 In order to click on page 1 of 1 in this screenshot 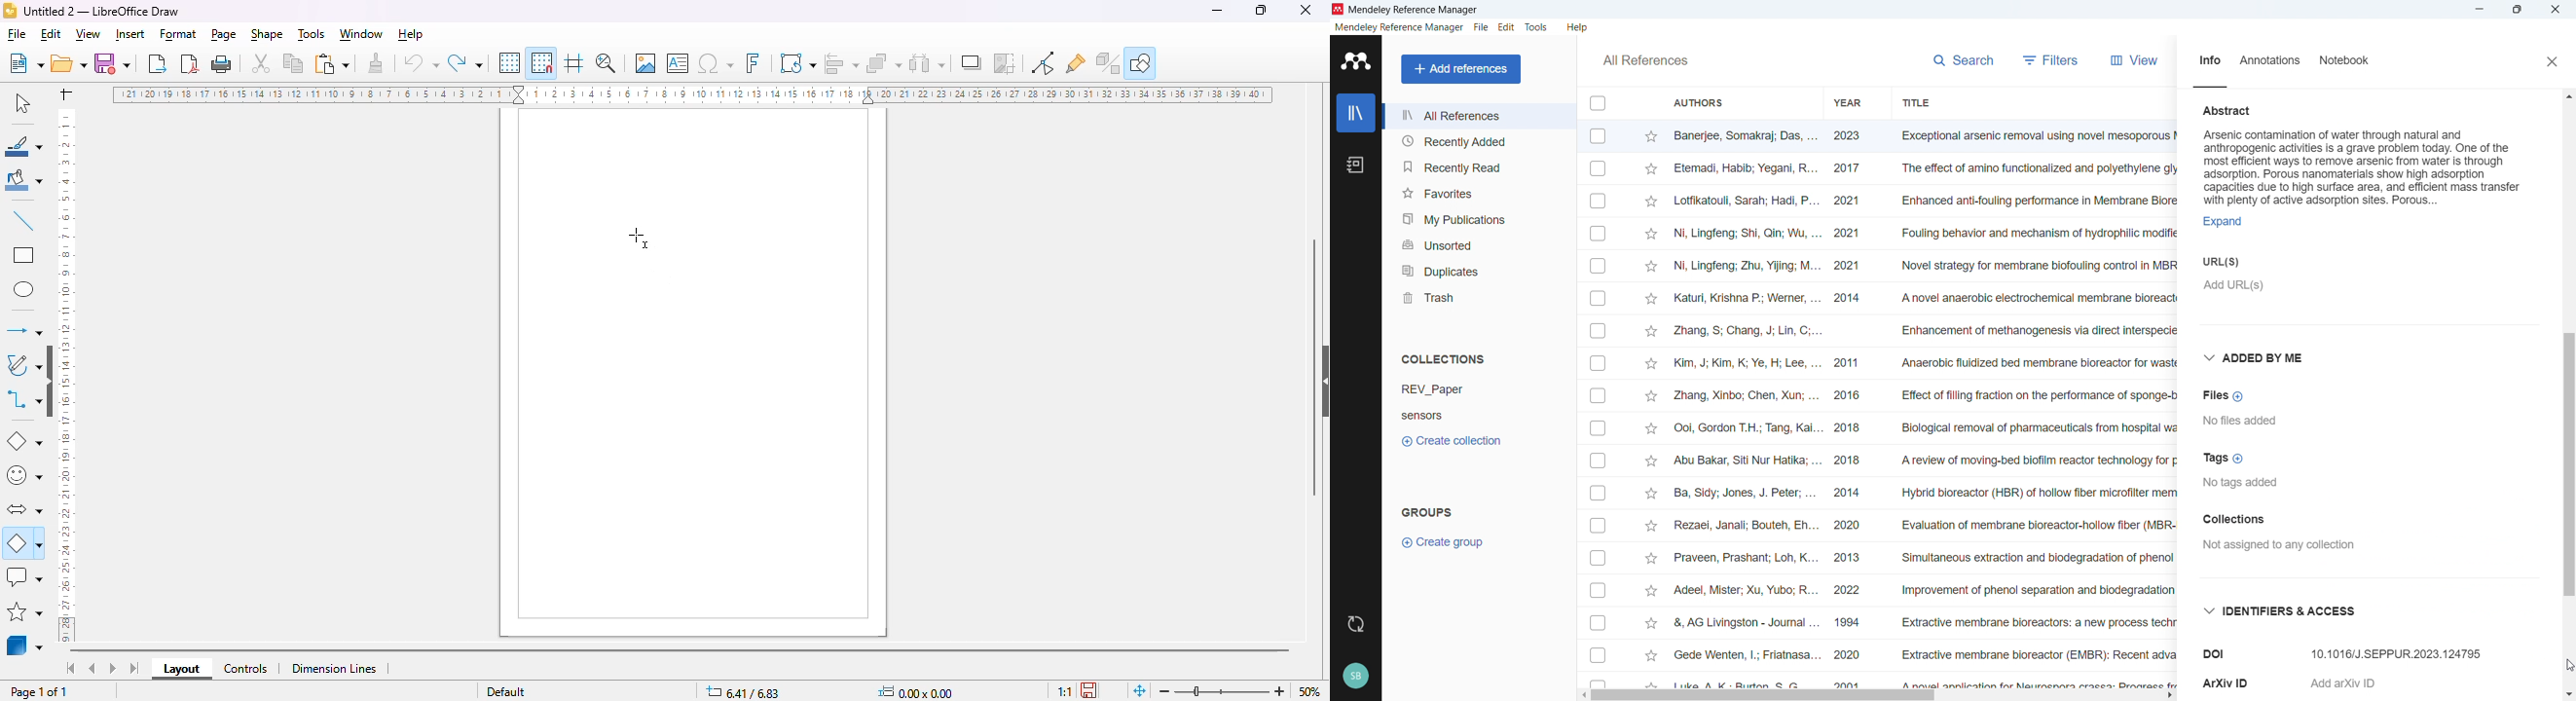, I will do `click(40, 692)`.